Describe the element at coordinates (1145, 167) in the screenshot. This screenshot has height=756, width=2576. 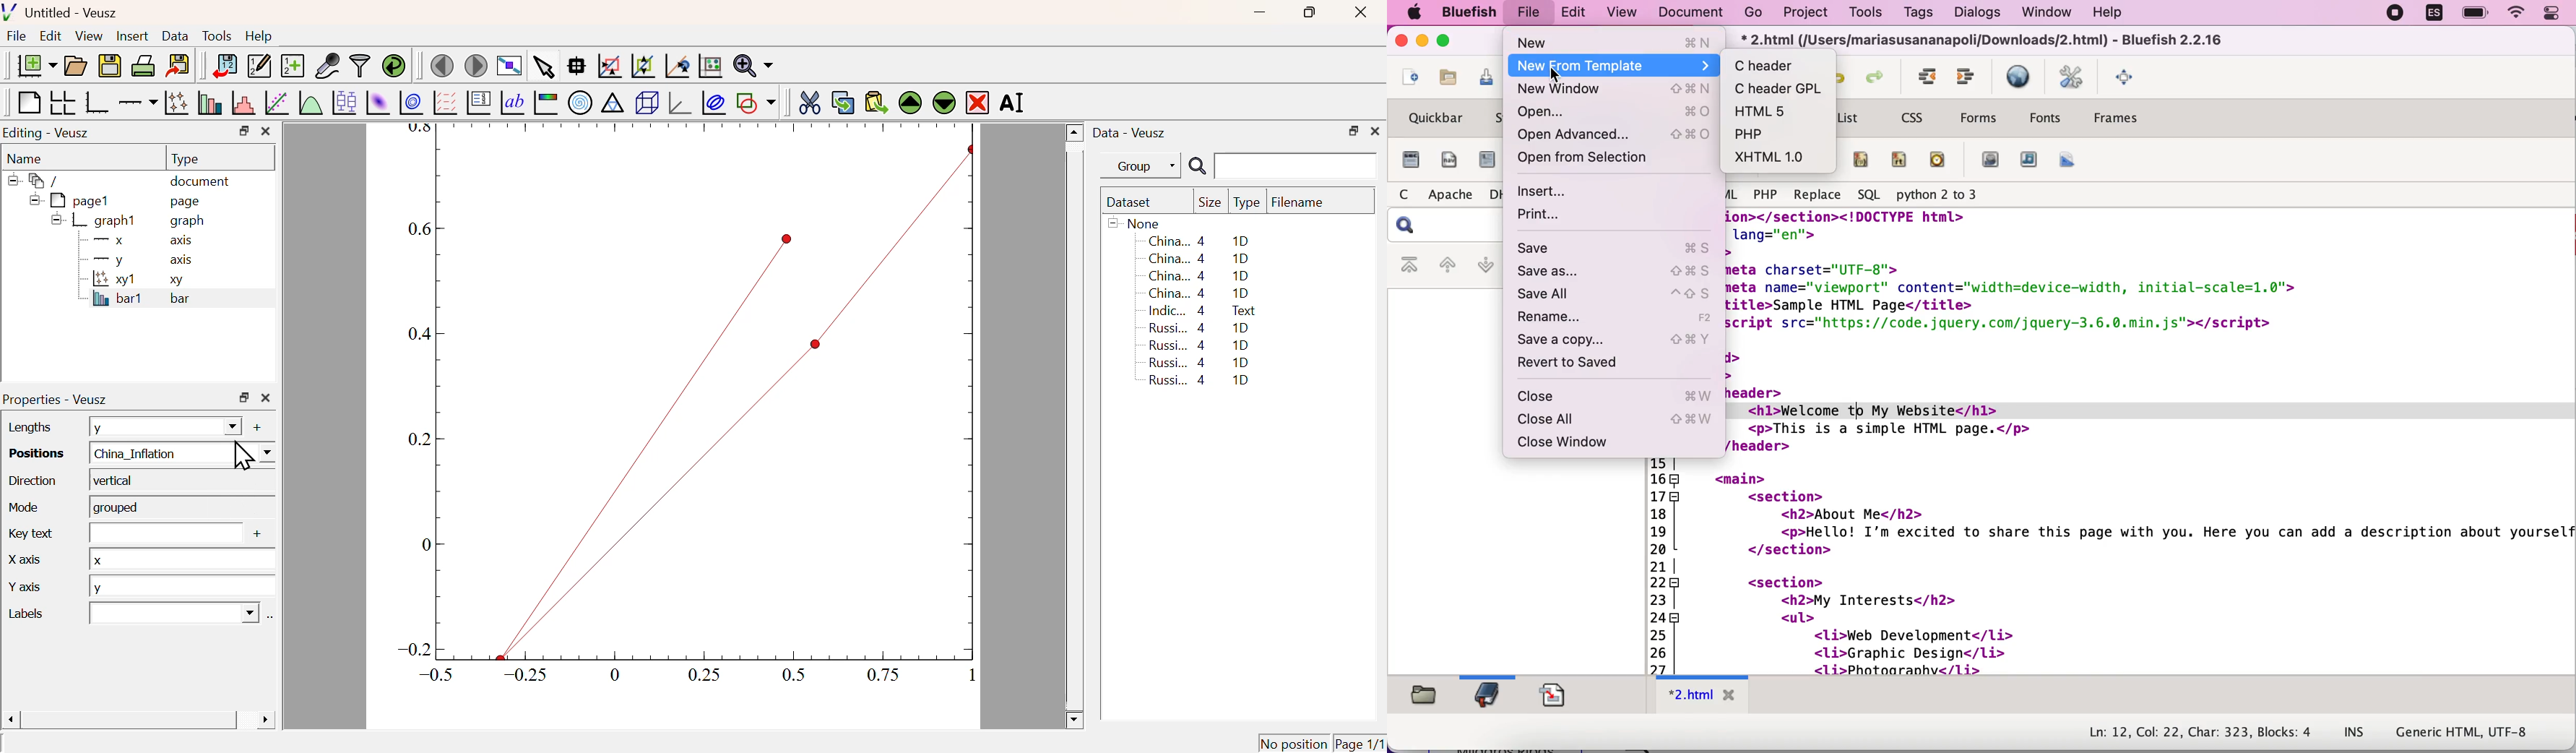
I see `Group` at that location.